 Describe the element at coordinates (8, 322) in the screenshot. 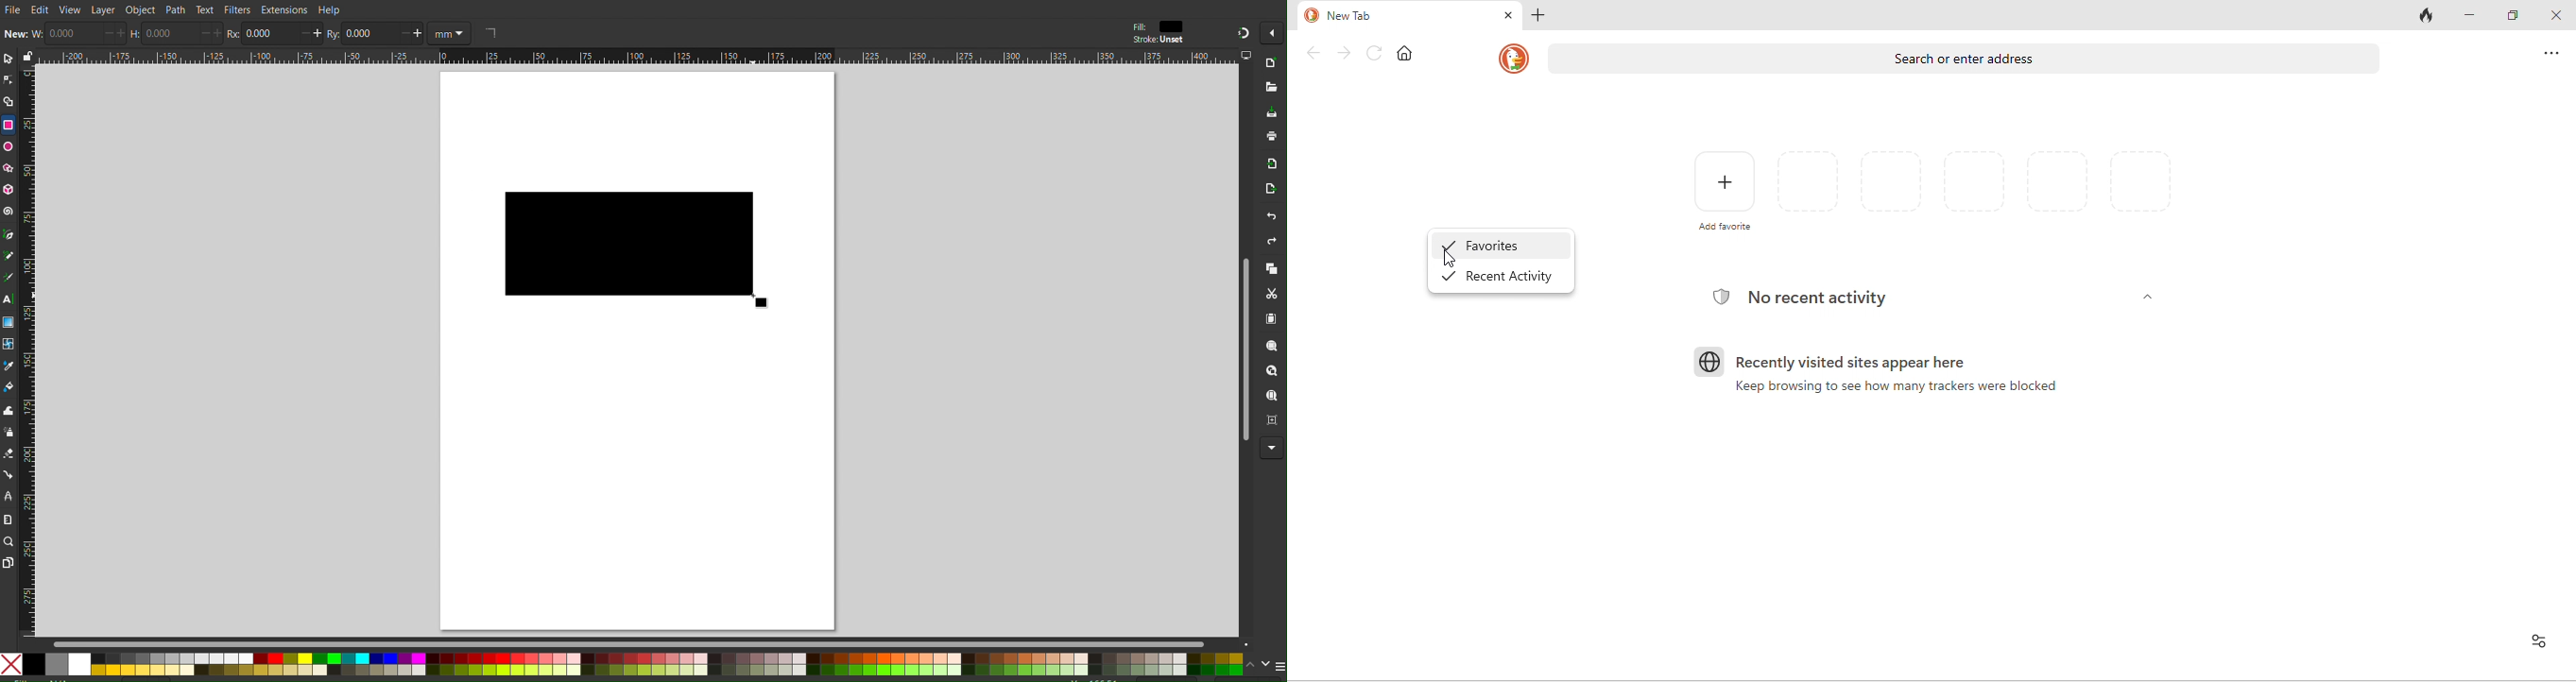

I see `Gradient Tool` at that location.